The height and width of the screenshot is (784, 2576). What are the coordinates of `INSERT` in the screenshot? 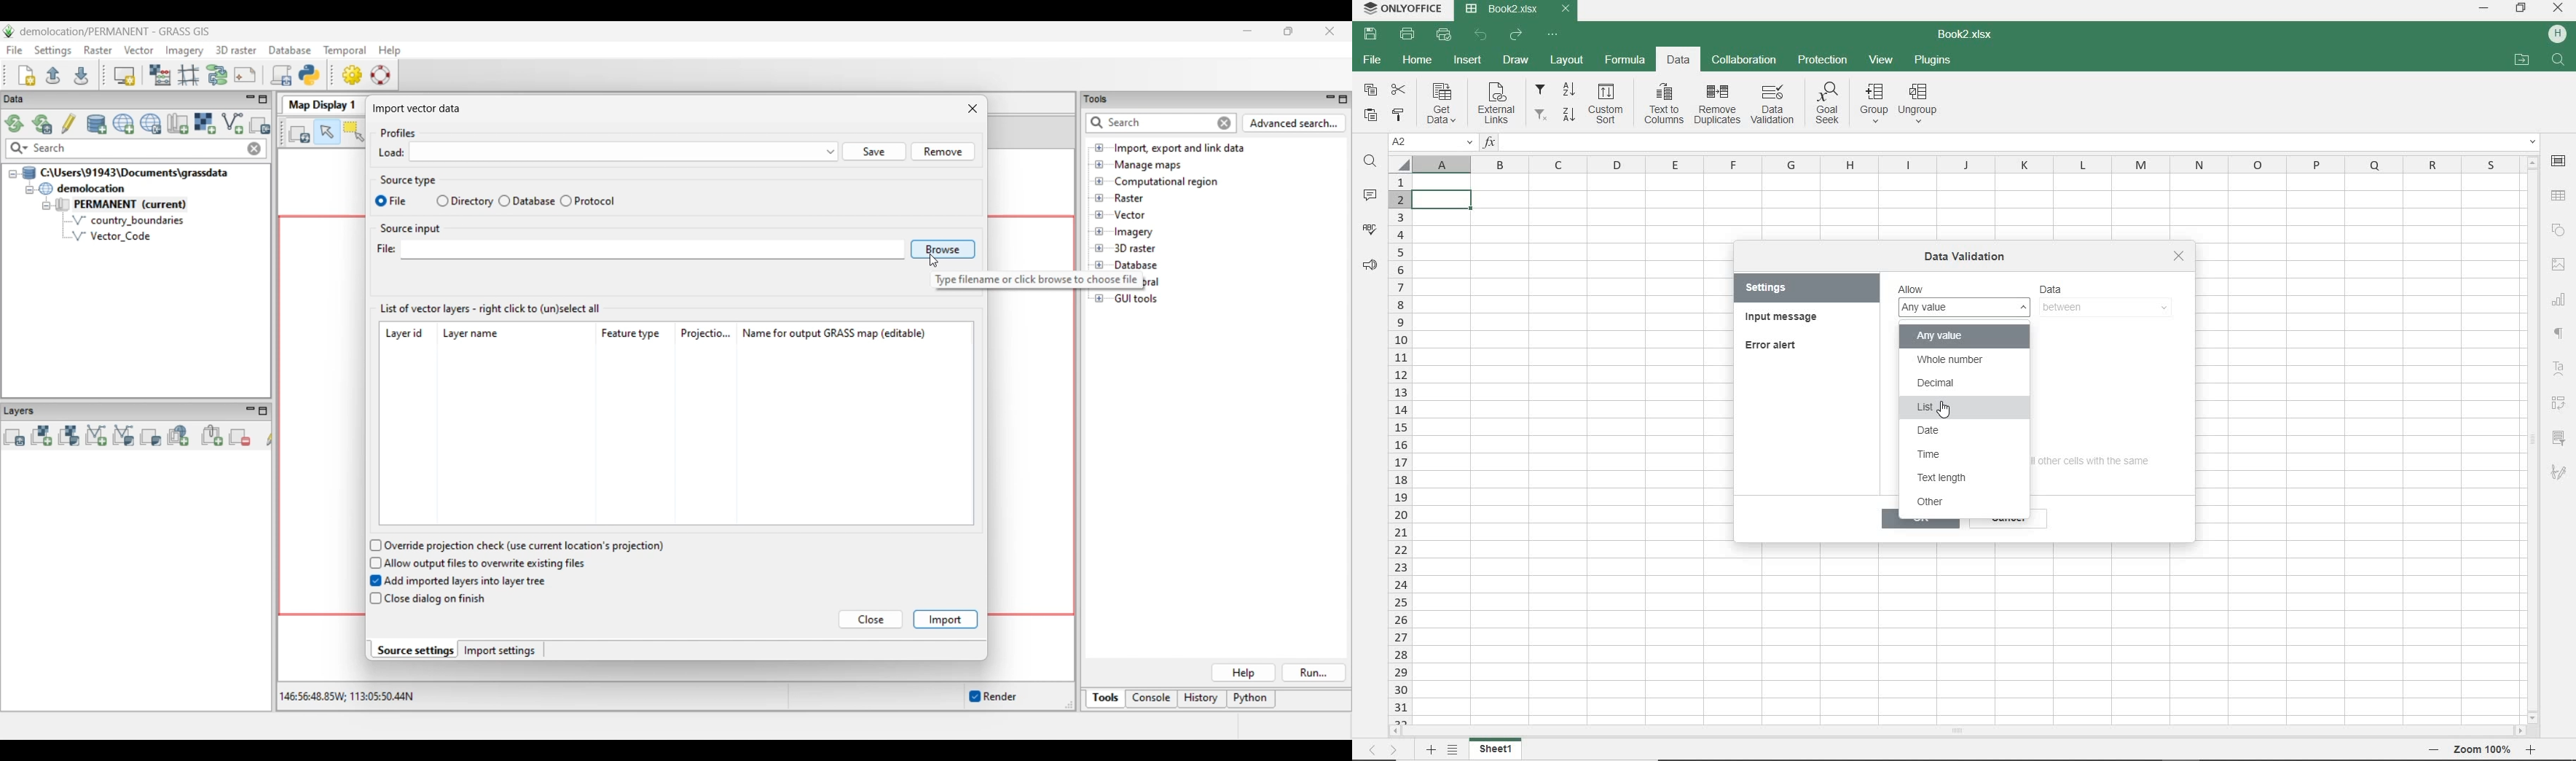 It's located at (1469, 58).